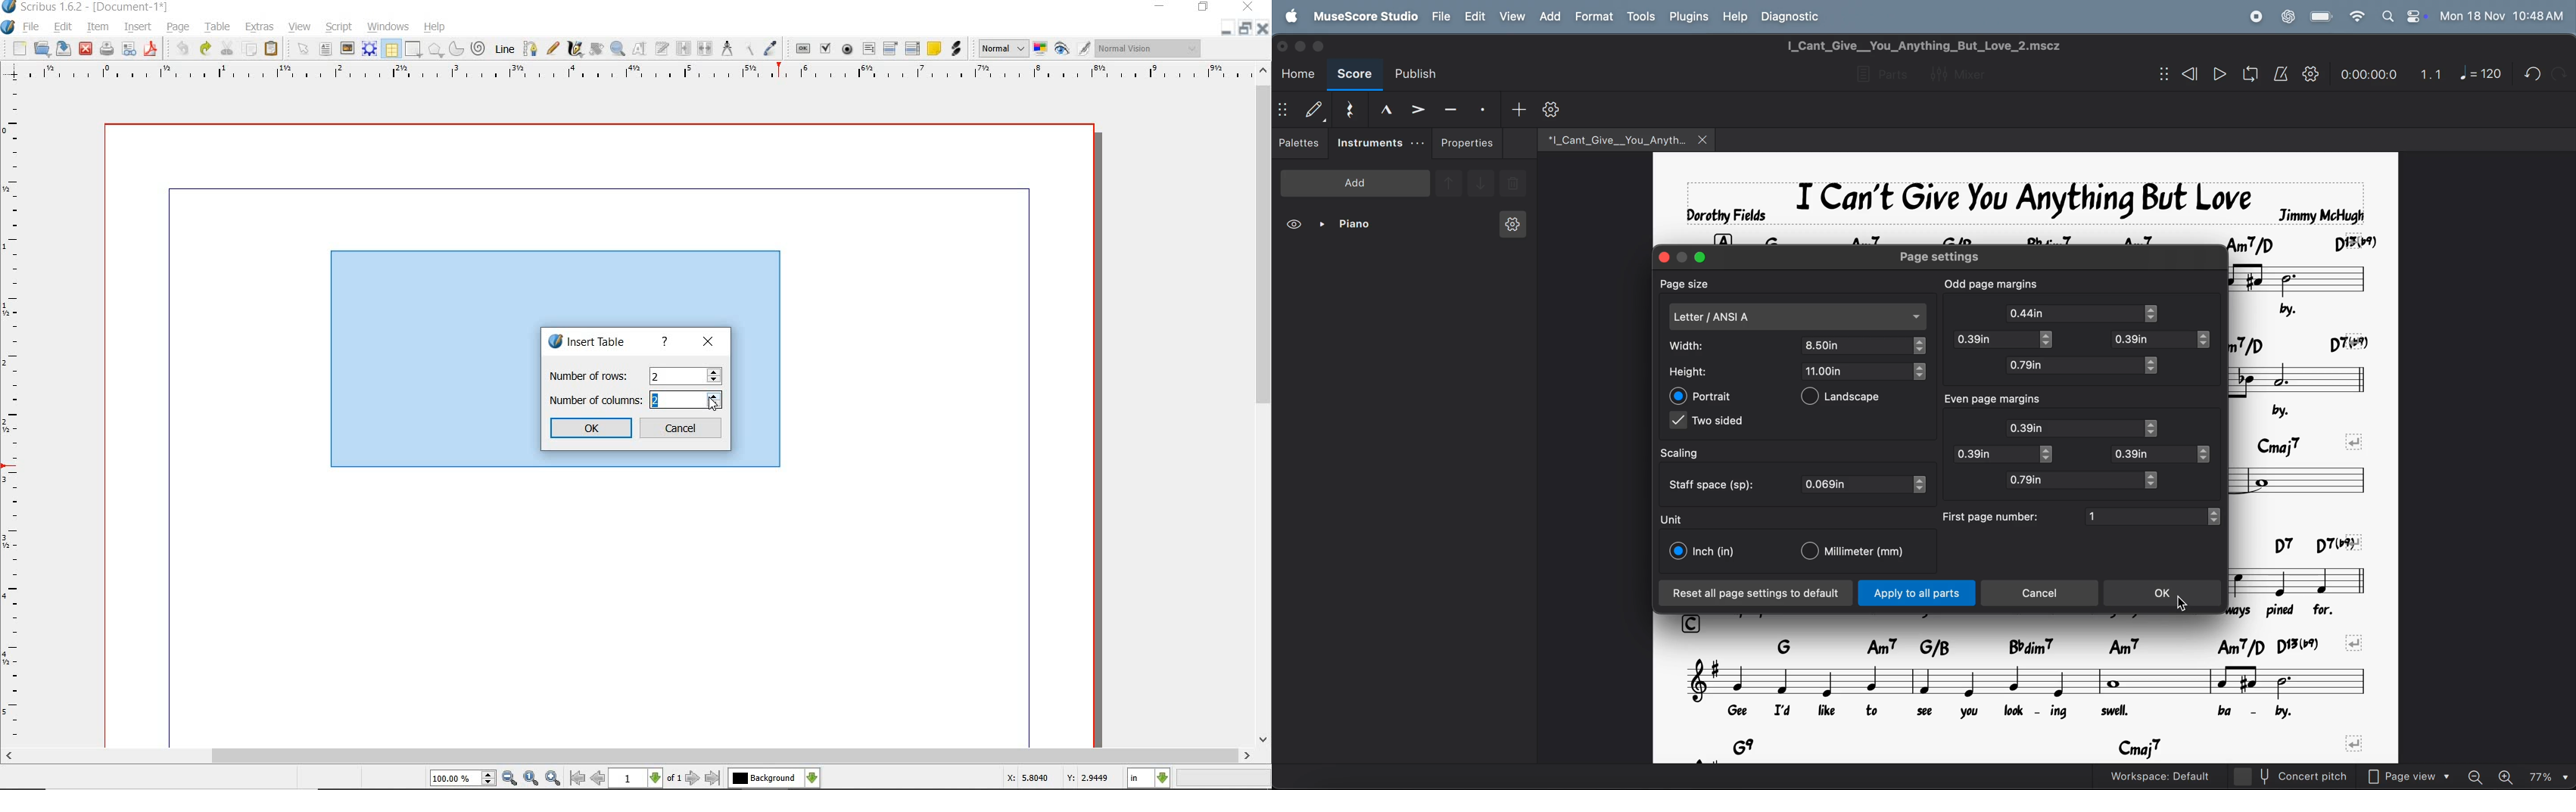 Image resolution: width=2576 pixels, height=812 pixels. Describe the element at coordinates (2305, 339) in the screenshot. I see `chord symbols` at that location.